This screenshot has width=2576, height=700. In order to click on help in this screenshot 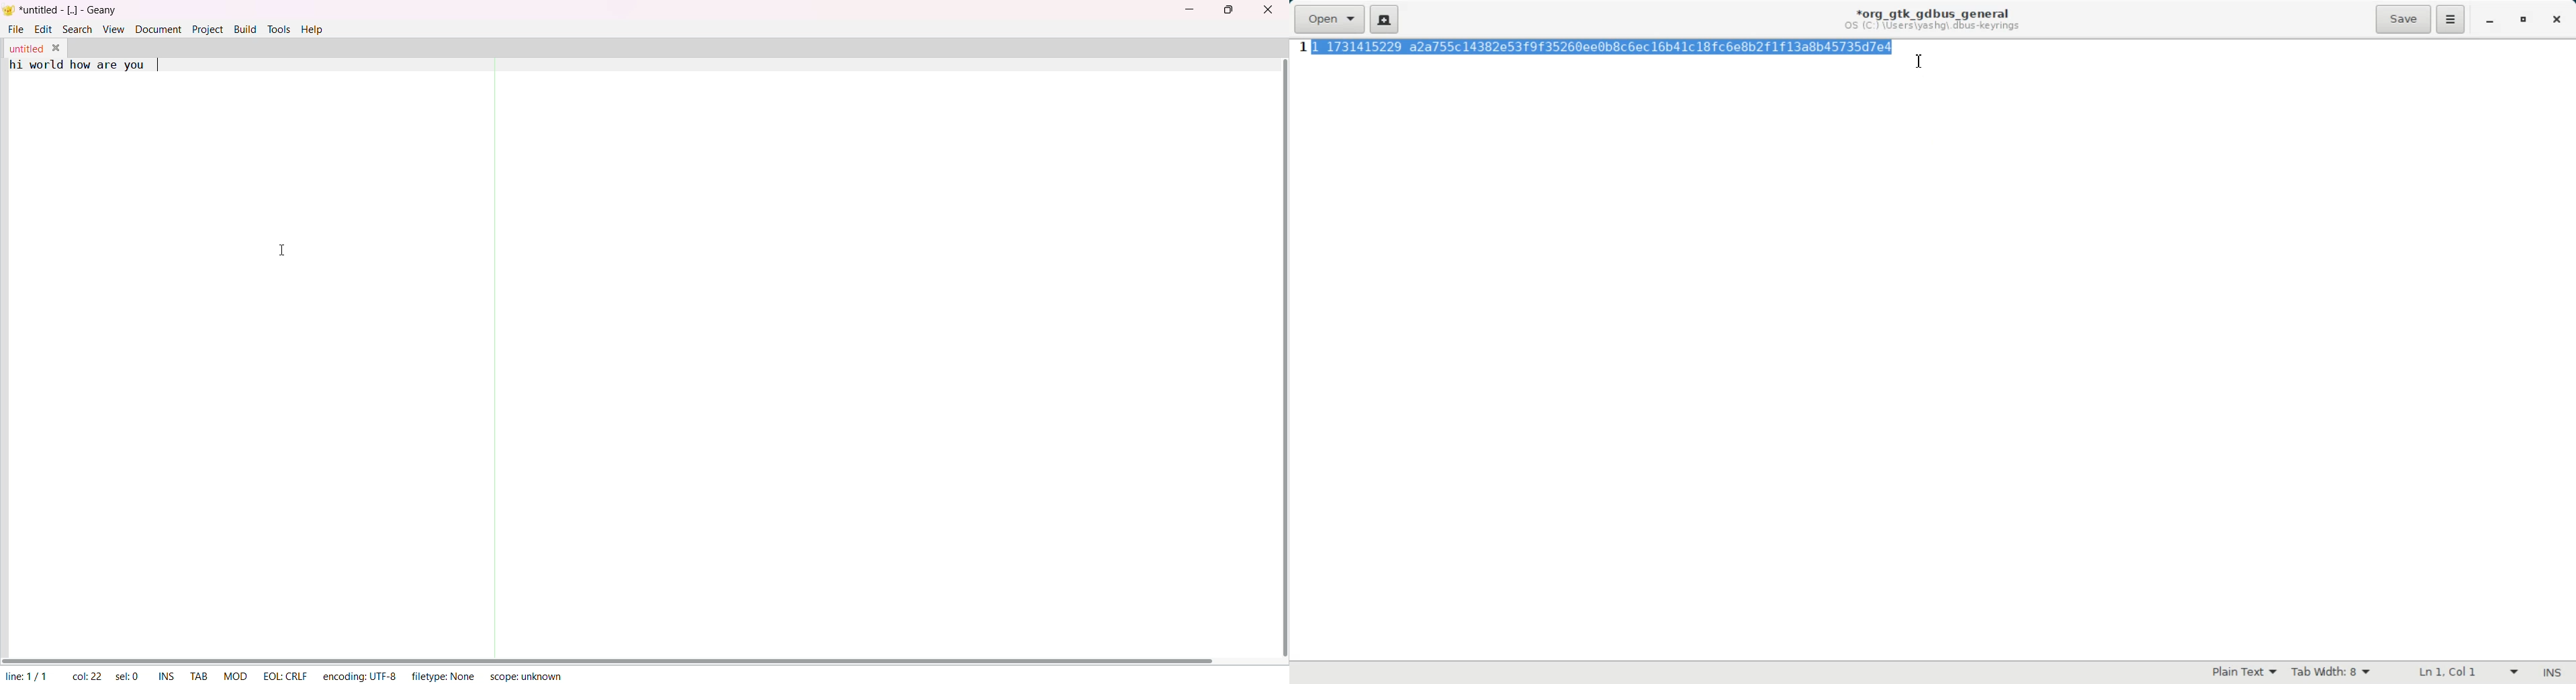, I will do `click(312, 30)`.